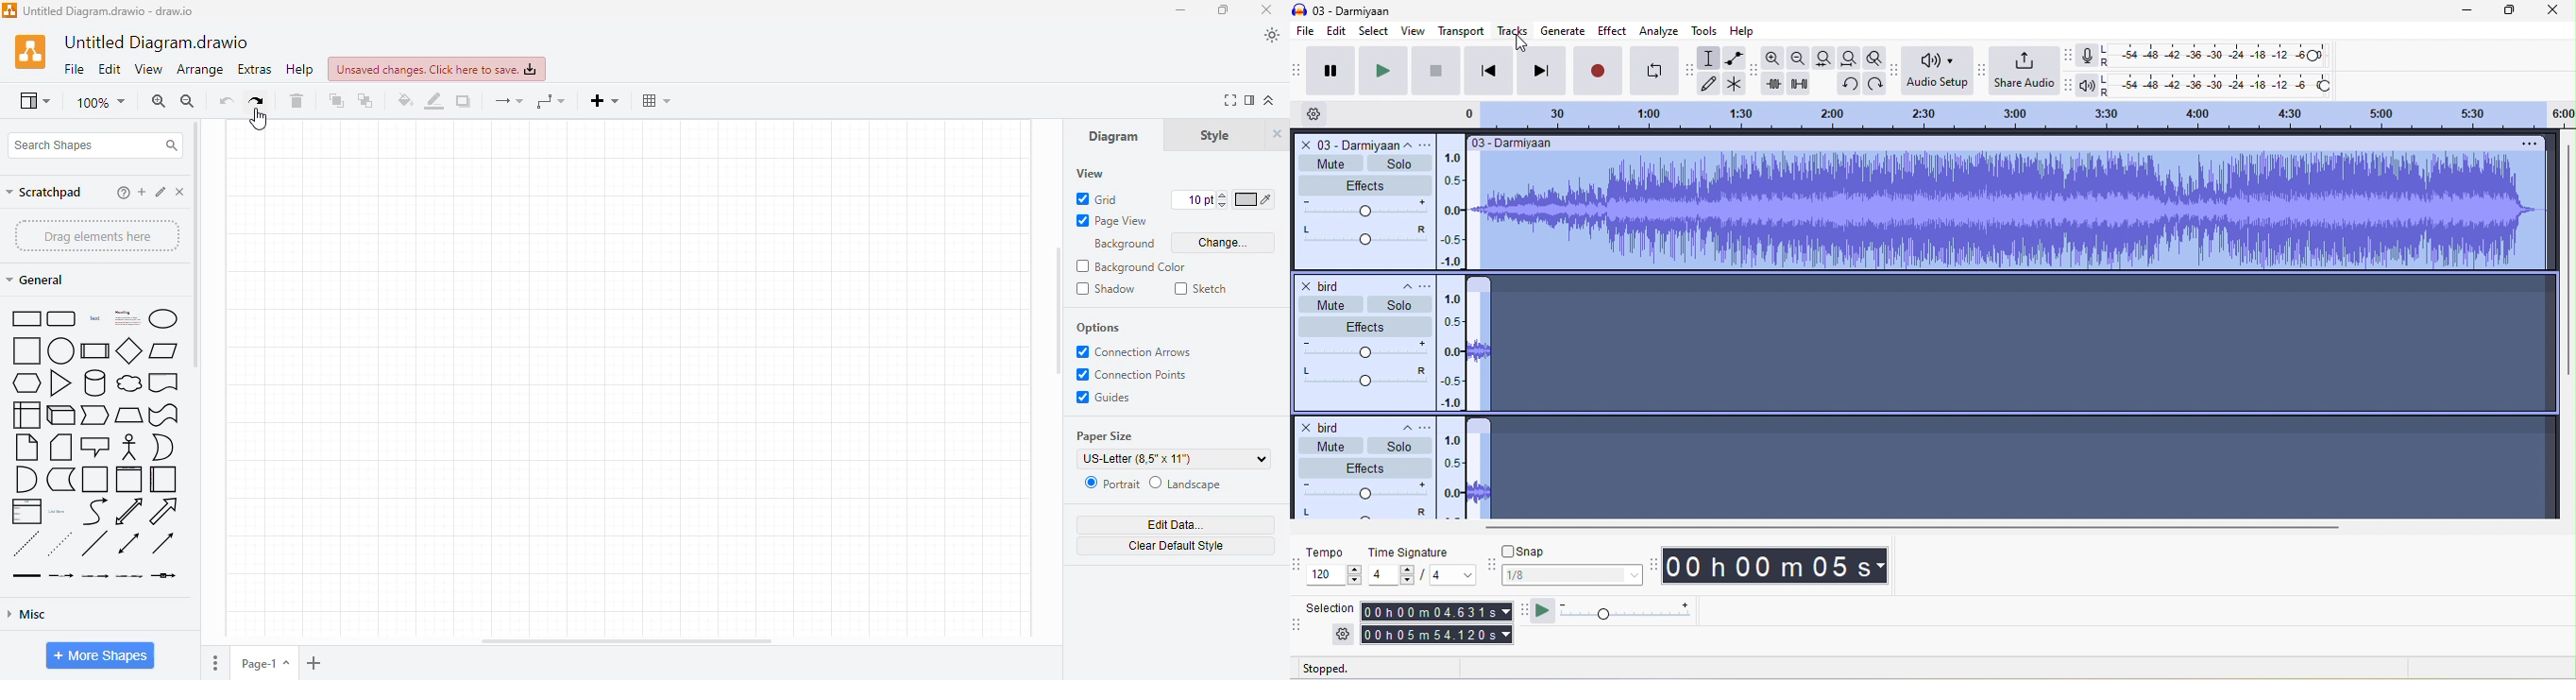 This screenshot has width=2576, height=700. What do you see at coordinates (129, 351) in the screenshot?
I see `diamond` at bounding box center [129, 351].